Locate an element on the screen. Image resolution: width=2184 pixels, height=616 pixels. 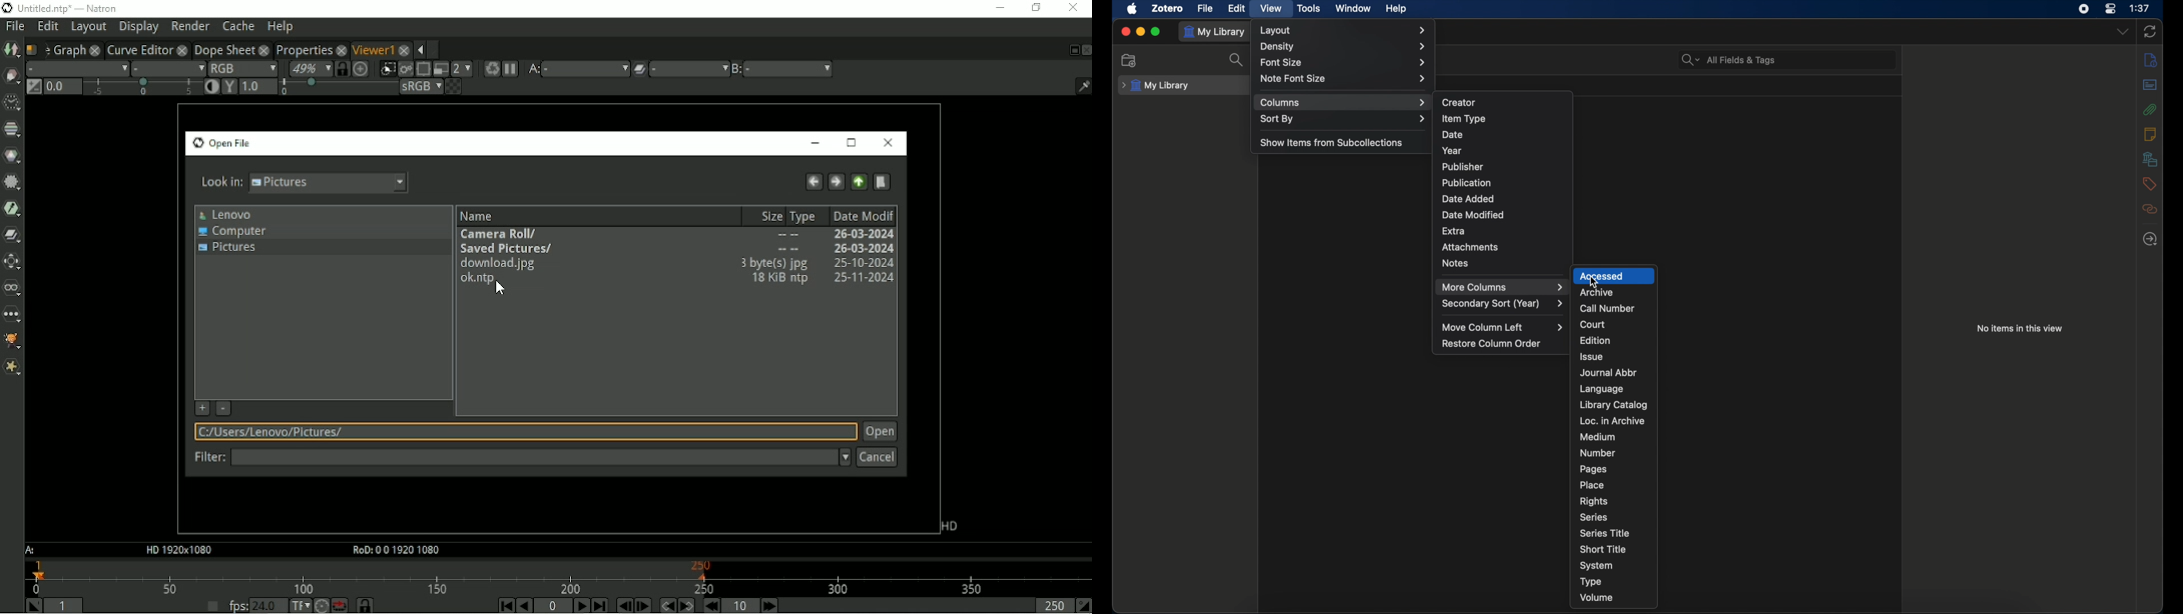
extra is located at coordinates (1454, 231).